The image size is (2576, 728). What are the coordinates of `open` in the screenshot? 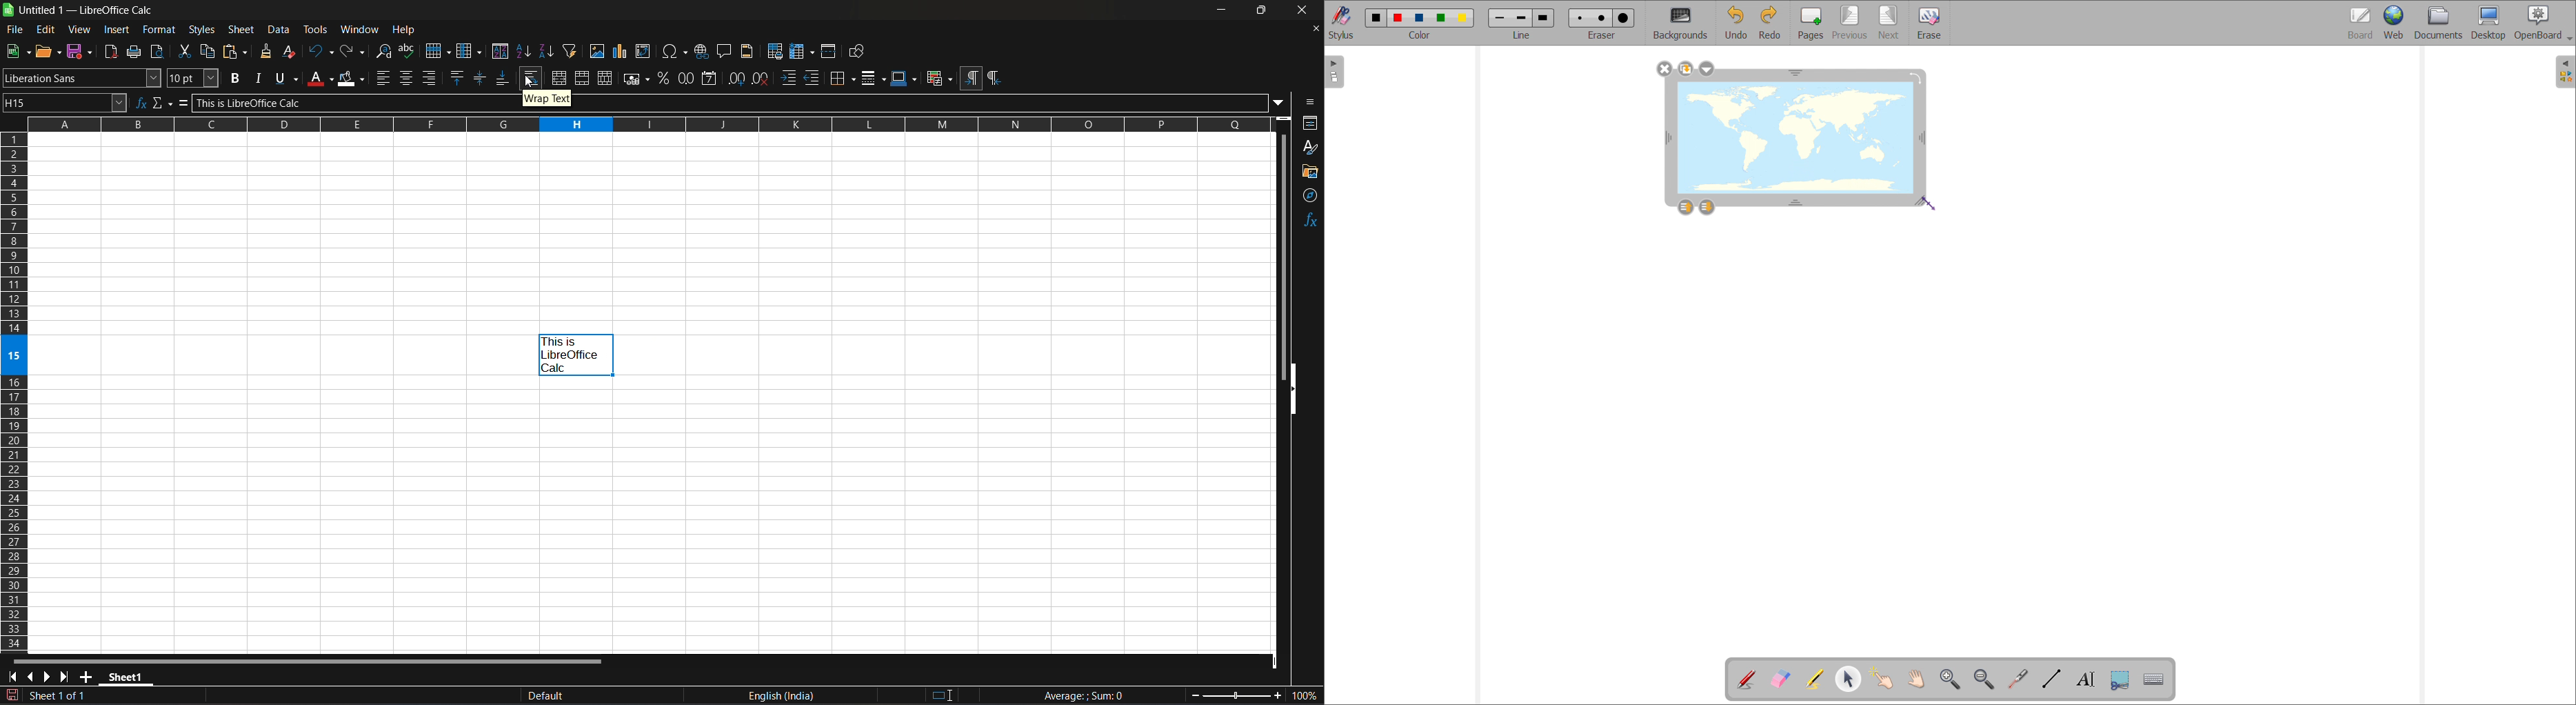 It's located at (47, 51).